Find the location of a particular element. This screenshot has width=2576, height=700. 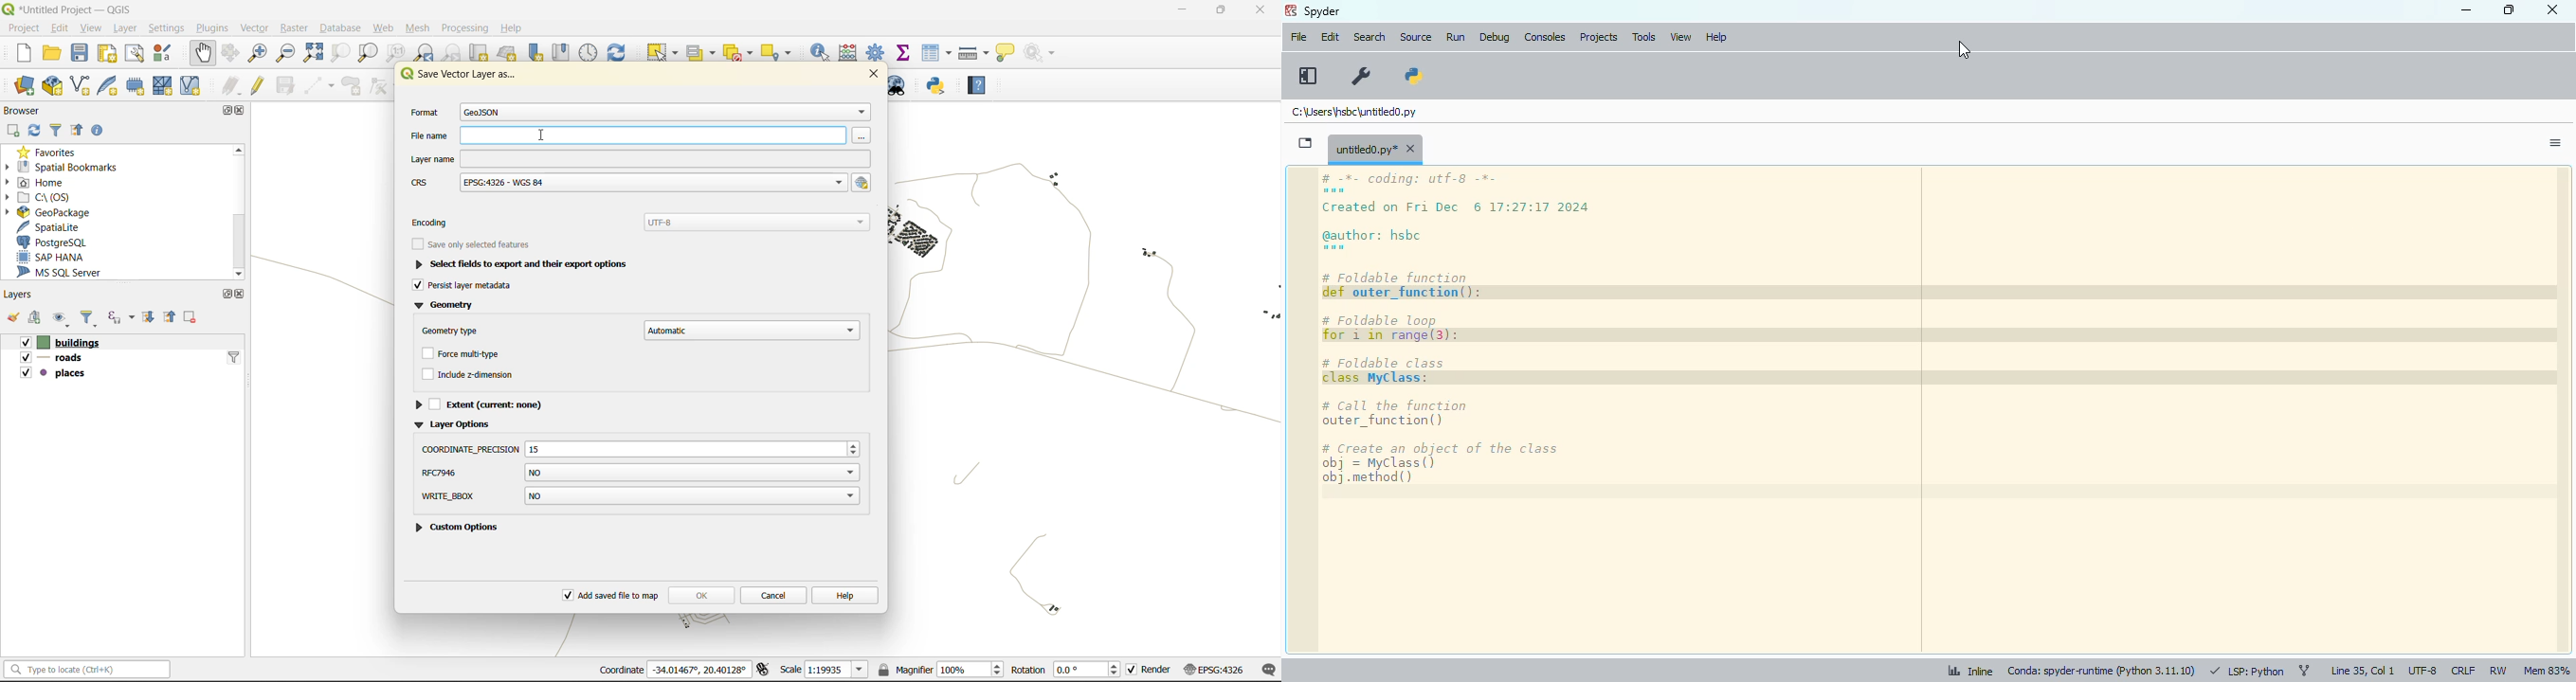

geometry type is located at coordinates (640, 329).